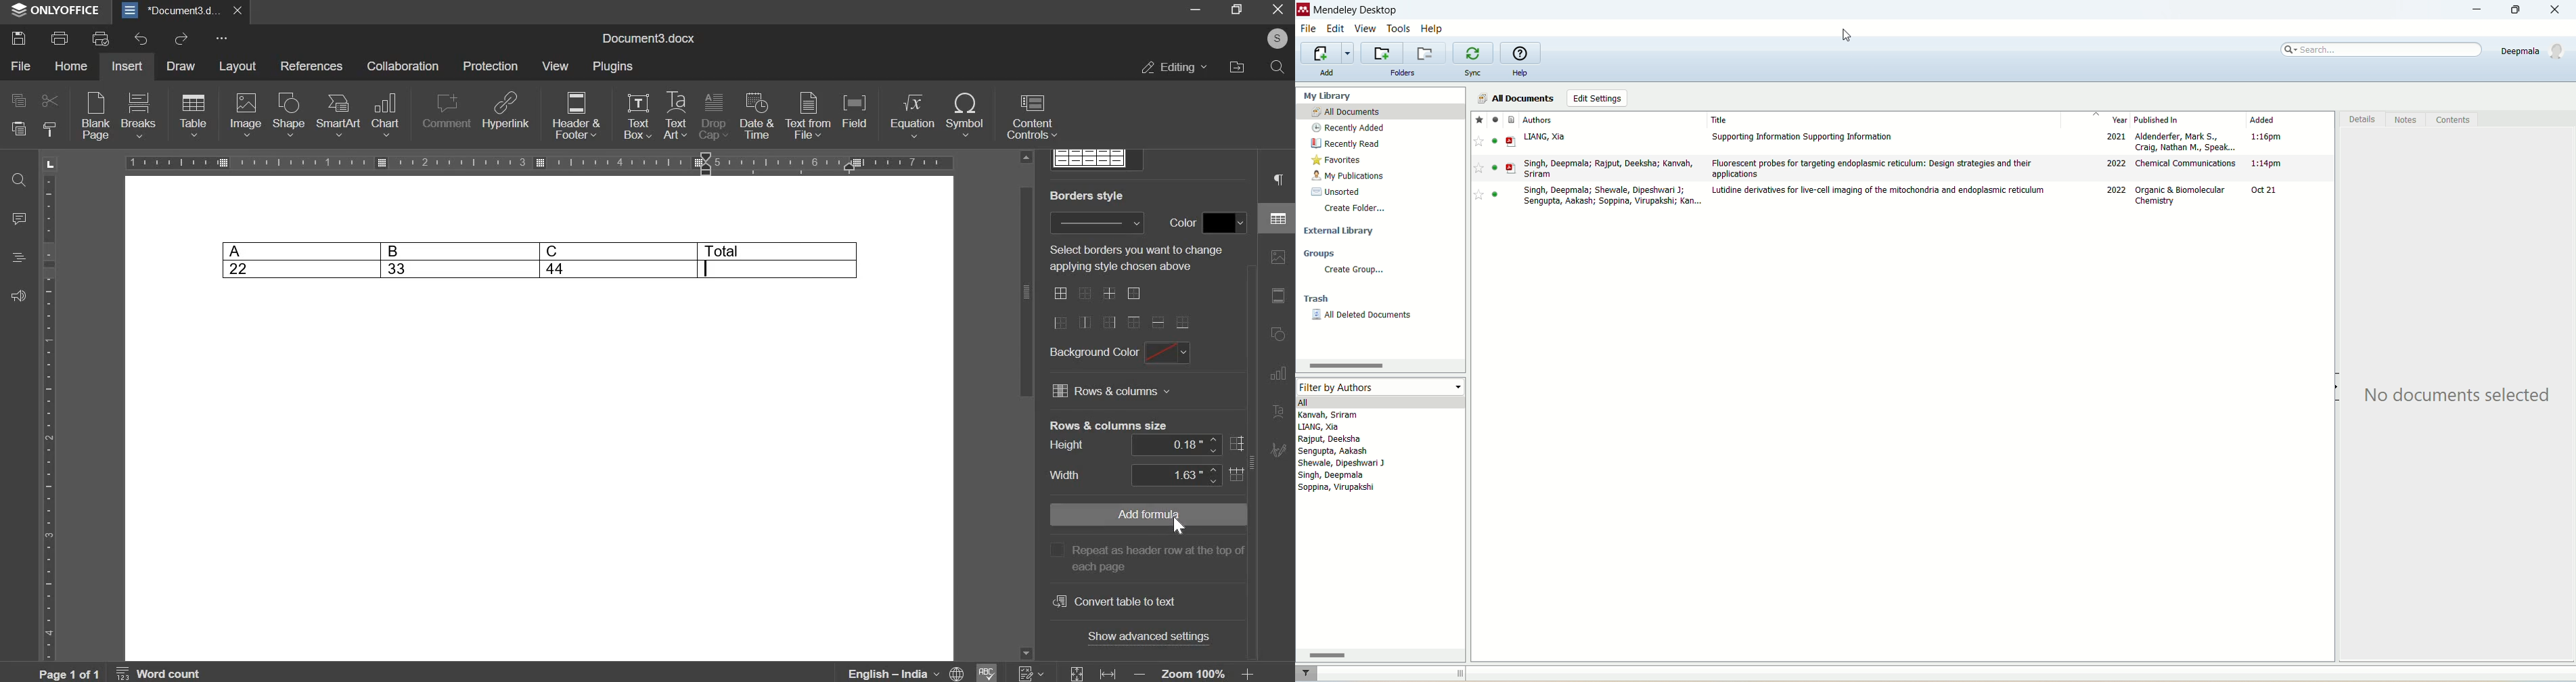 The height and width of the screenshot is (700, 2576). What do you see at coordinates (1357, 11) in the screenshot?
I see `mendeley desktop` at bounding box center [1357, 11].